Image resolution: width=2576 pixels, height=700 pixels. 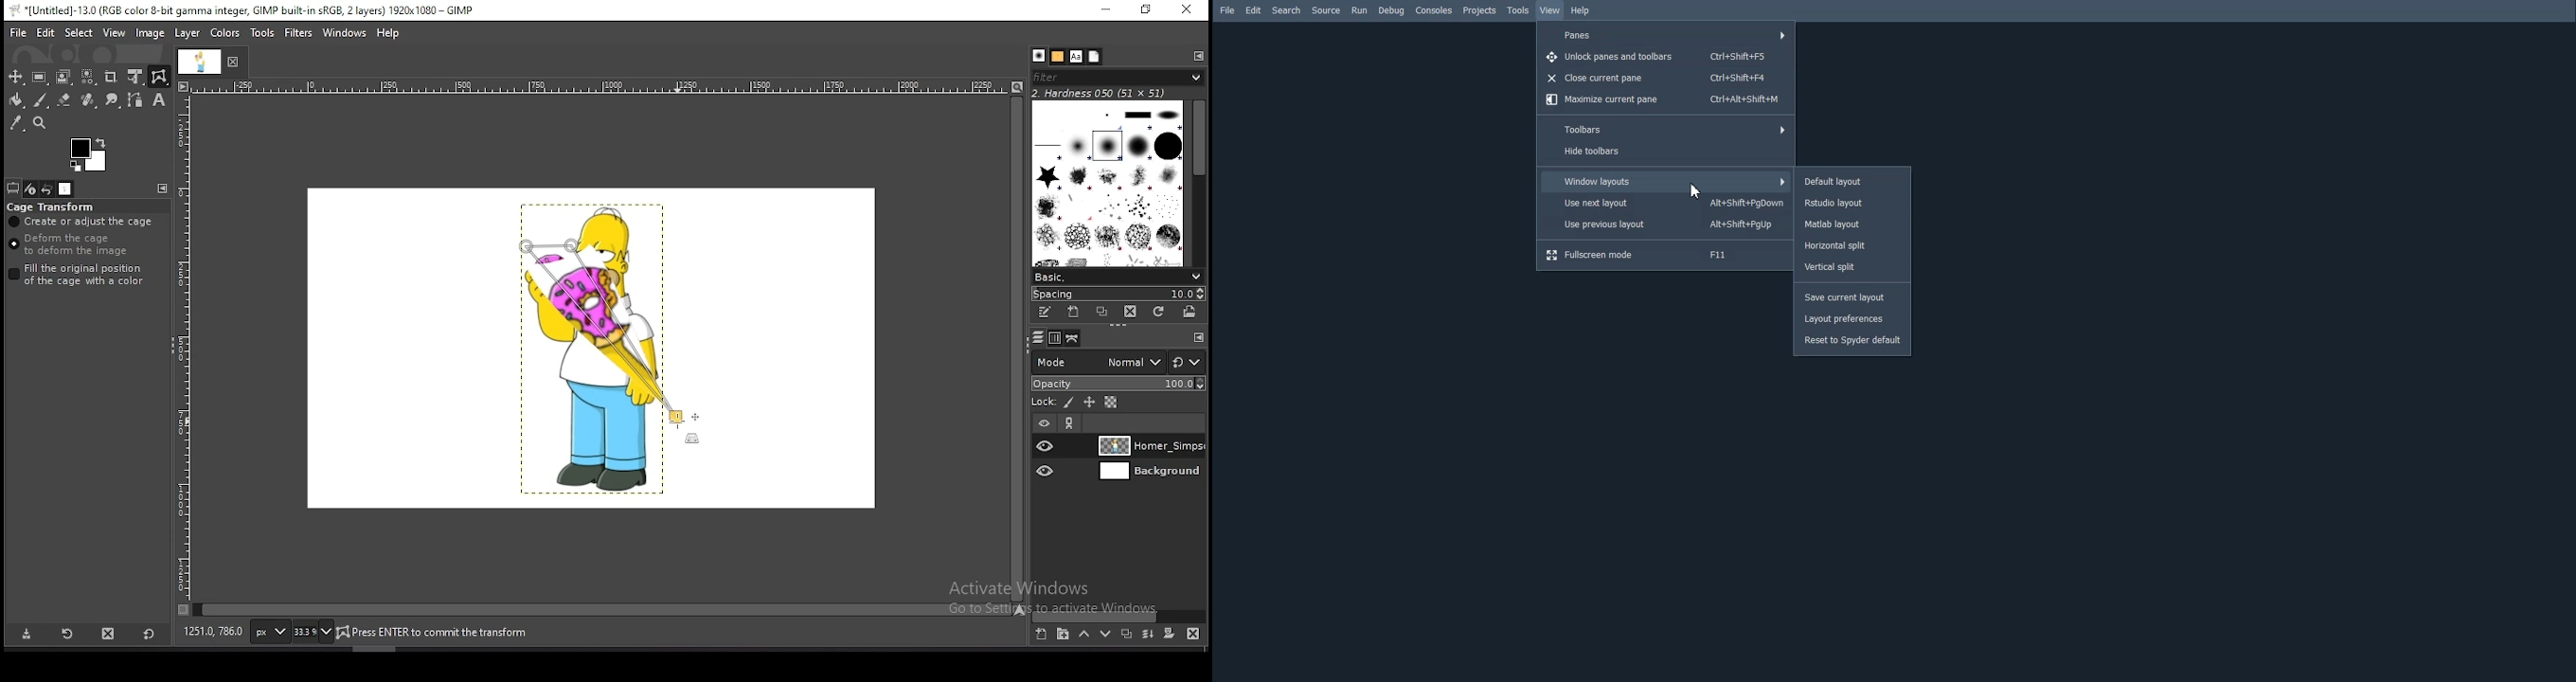 I want to click on configure this tab, so click(x=165, y=190).